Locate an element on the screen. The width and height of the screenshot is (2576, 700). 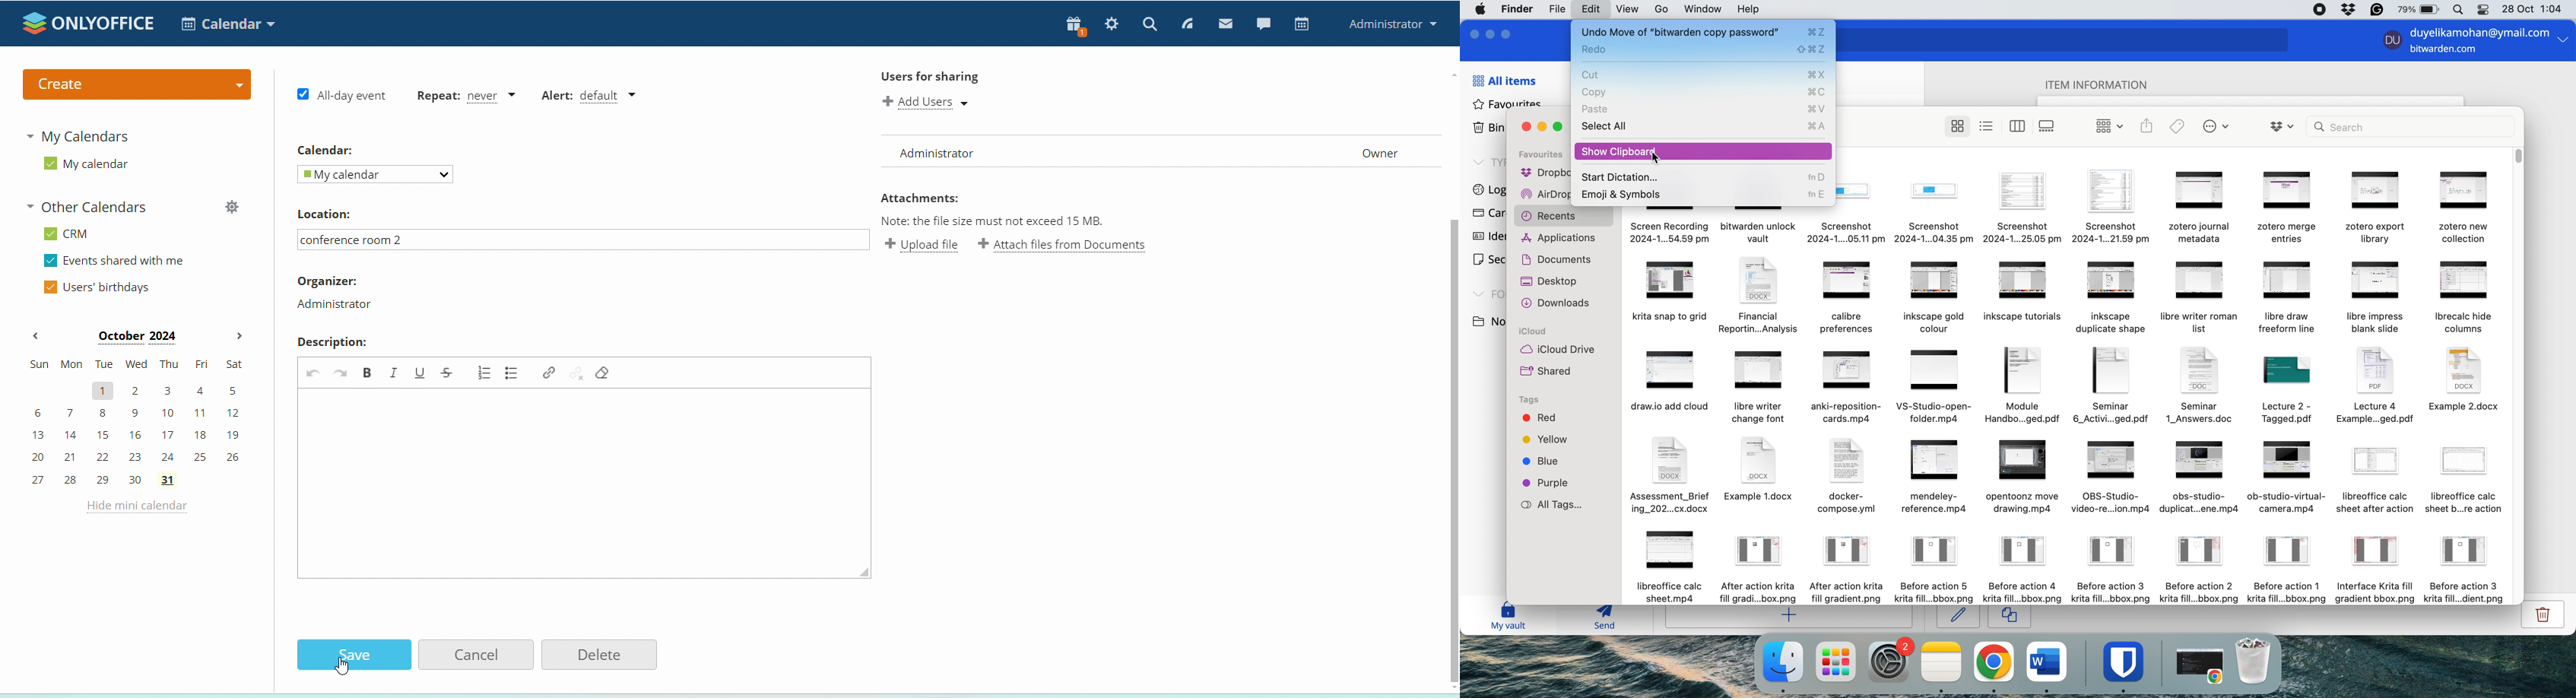
cursor is located at coordinates (1657, 157).